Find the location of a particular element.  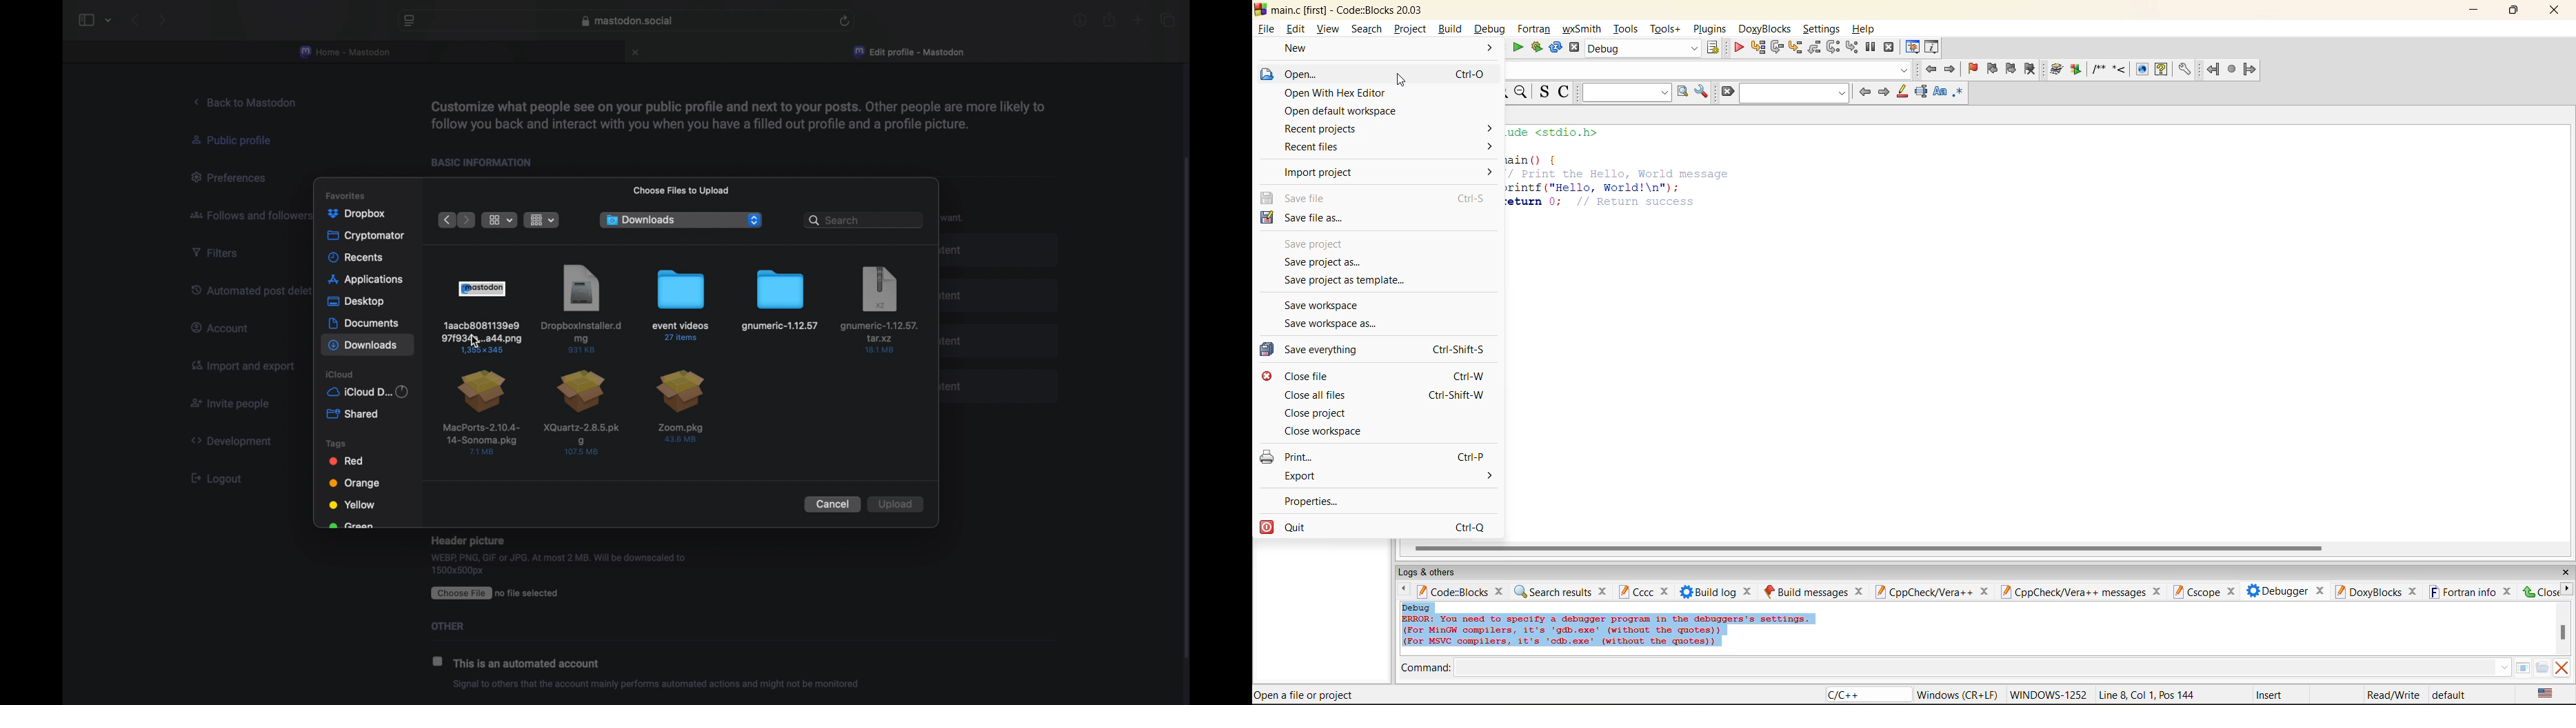

CEE ro file selected is located at coordinates (504, 592).